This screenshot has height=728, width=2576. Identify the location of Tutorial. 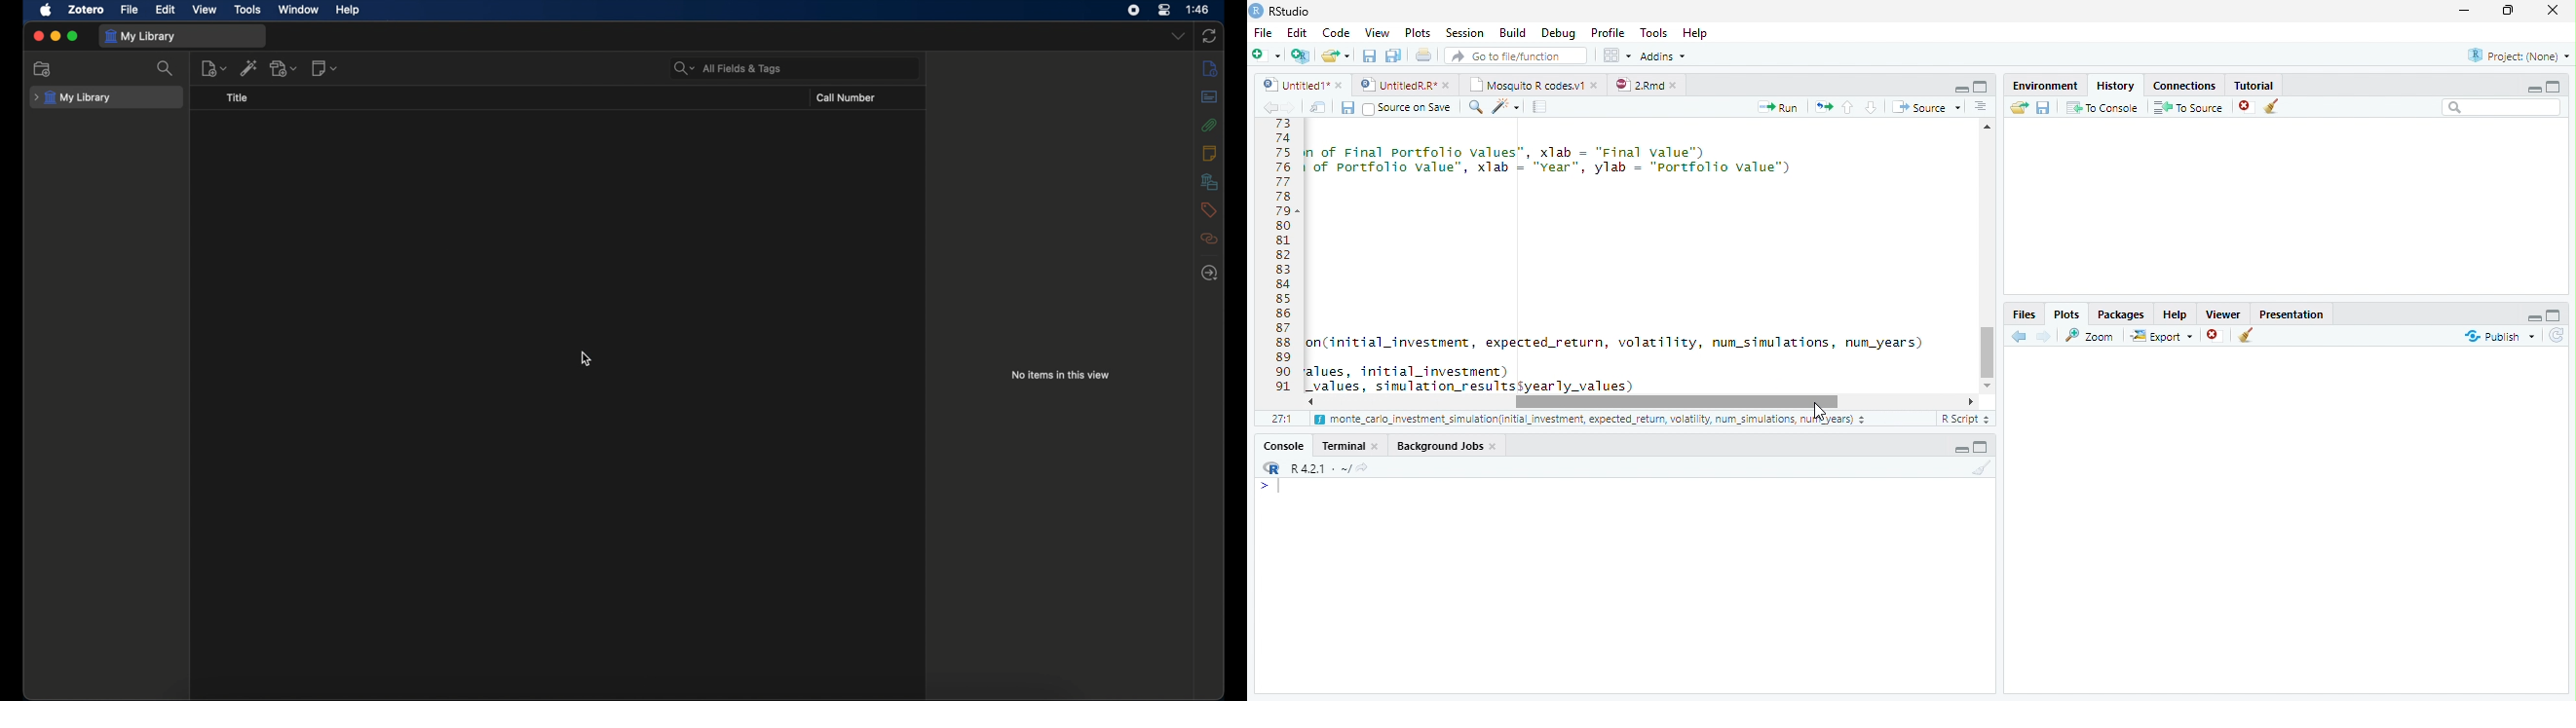
(2251, 83).